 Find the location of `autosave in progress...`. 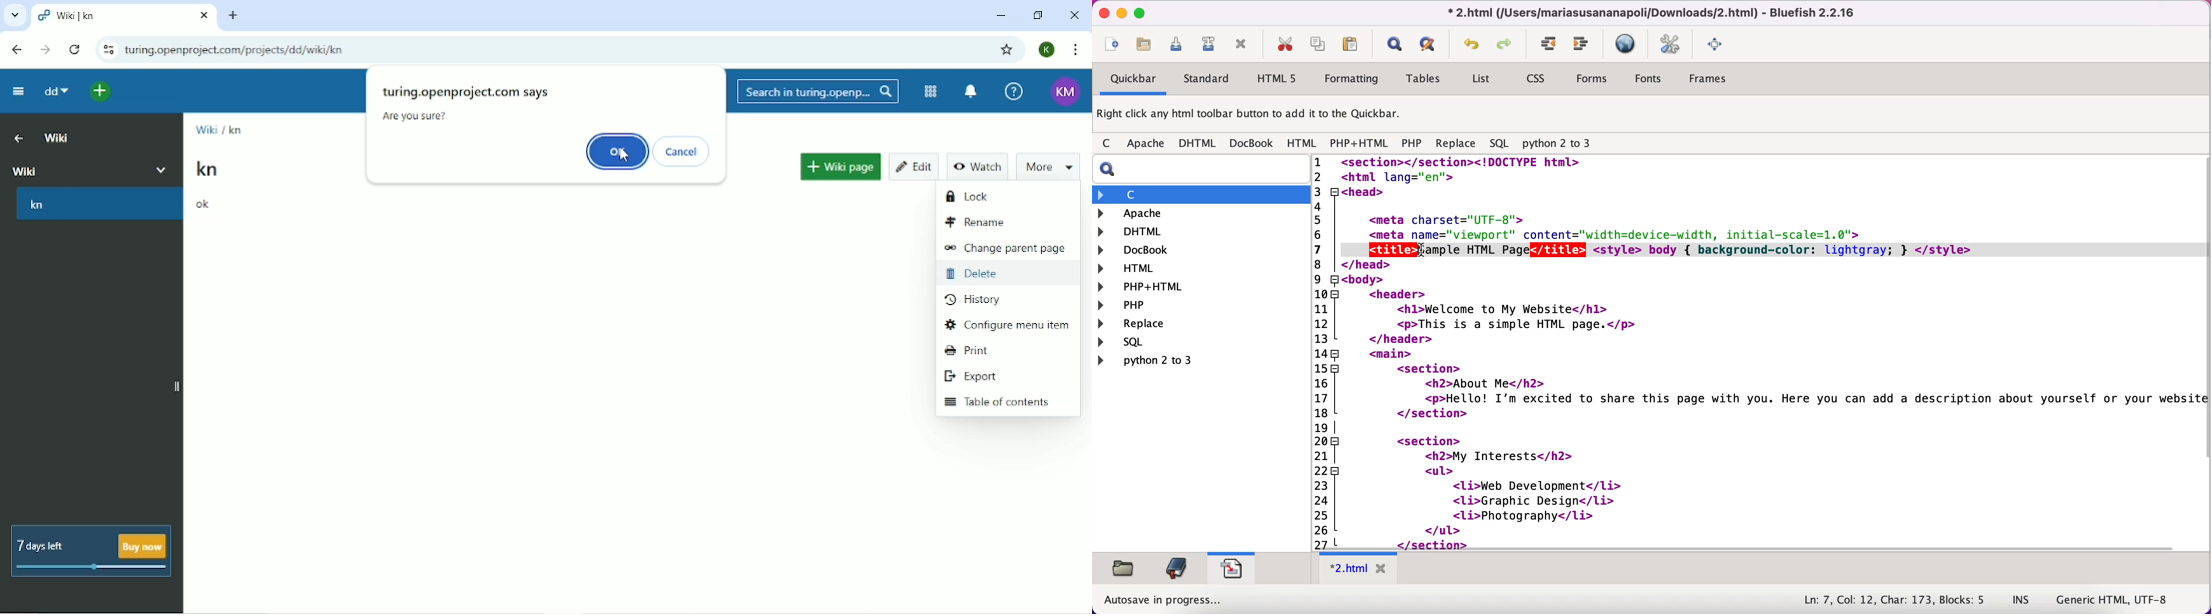

autosave in progress... is located at coordinates (1164, 600).